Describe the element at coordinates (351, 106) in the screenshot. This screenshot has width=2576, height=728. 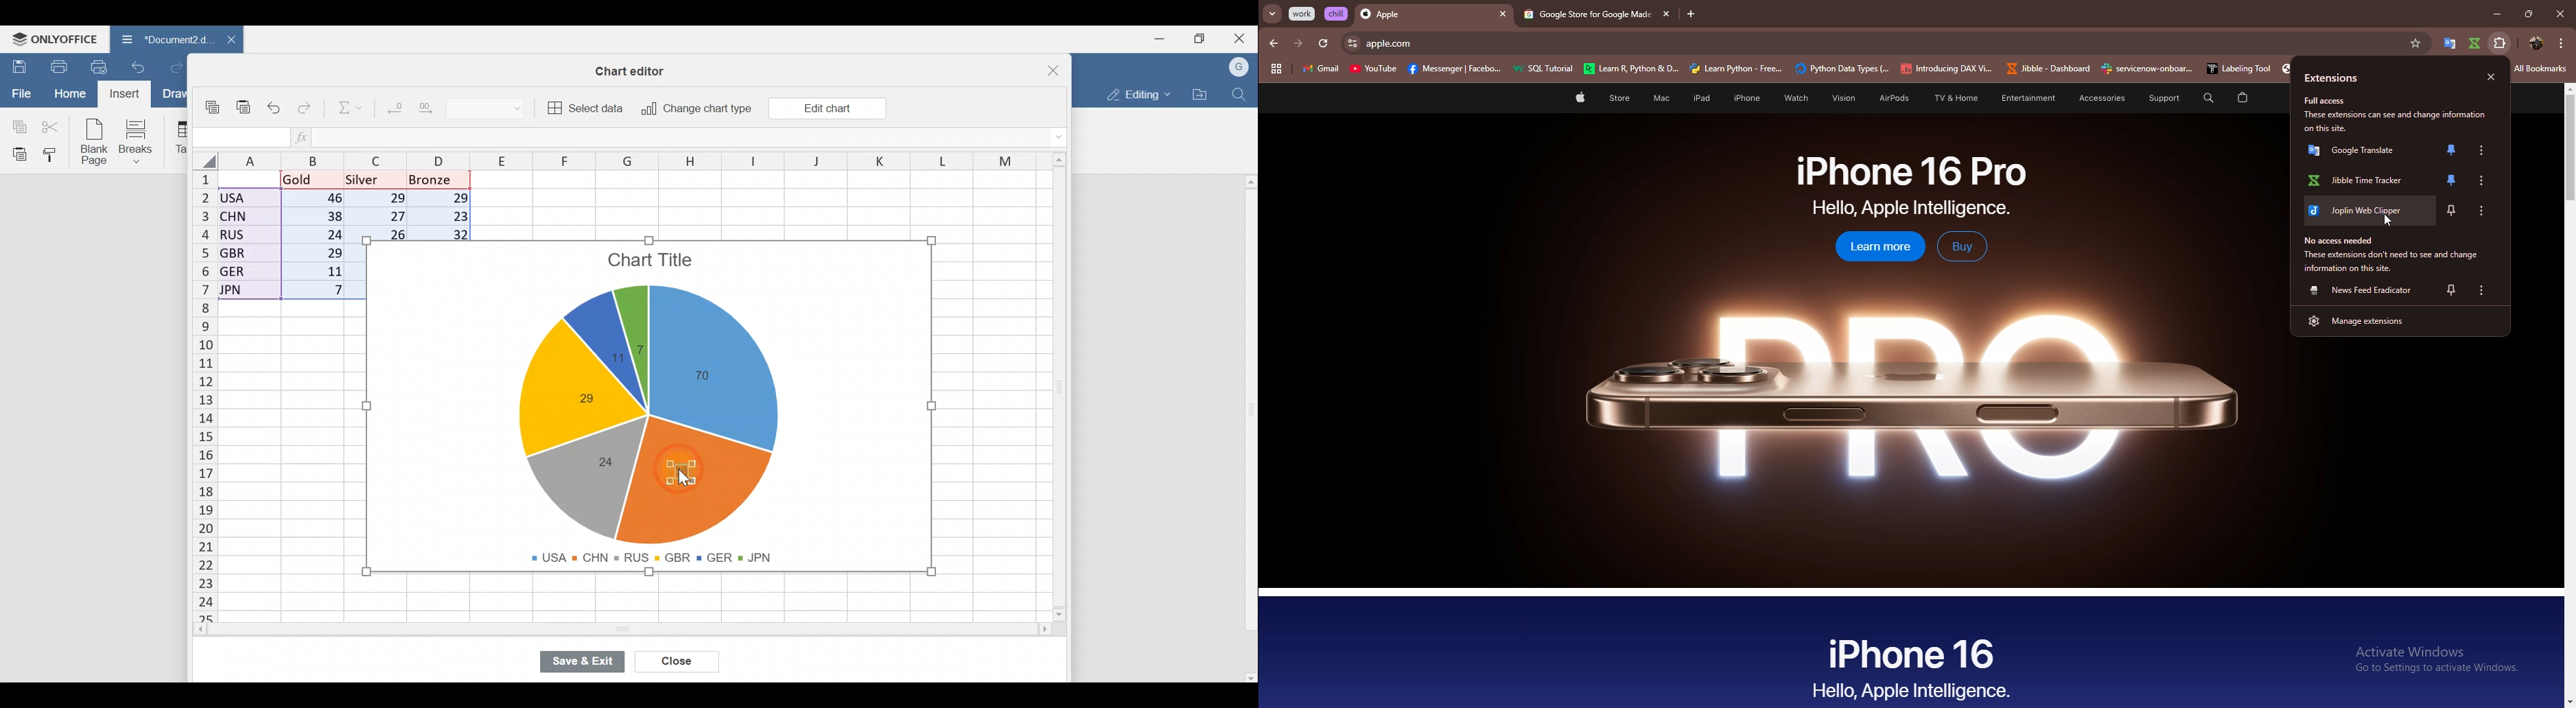
I see `Summation` at that location.